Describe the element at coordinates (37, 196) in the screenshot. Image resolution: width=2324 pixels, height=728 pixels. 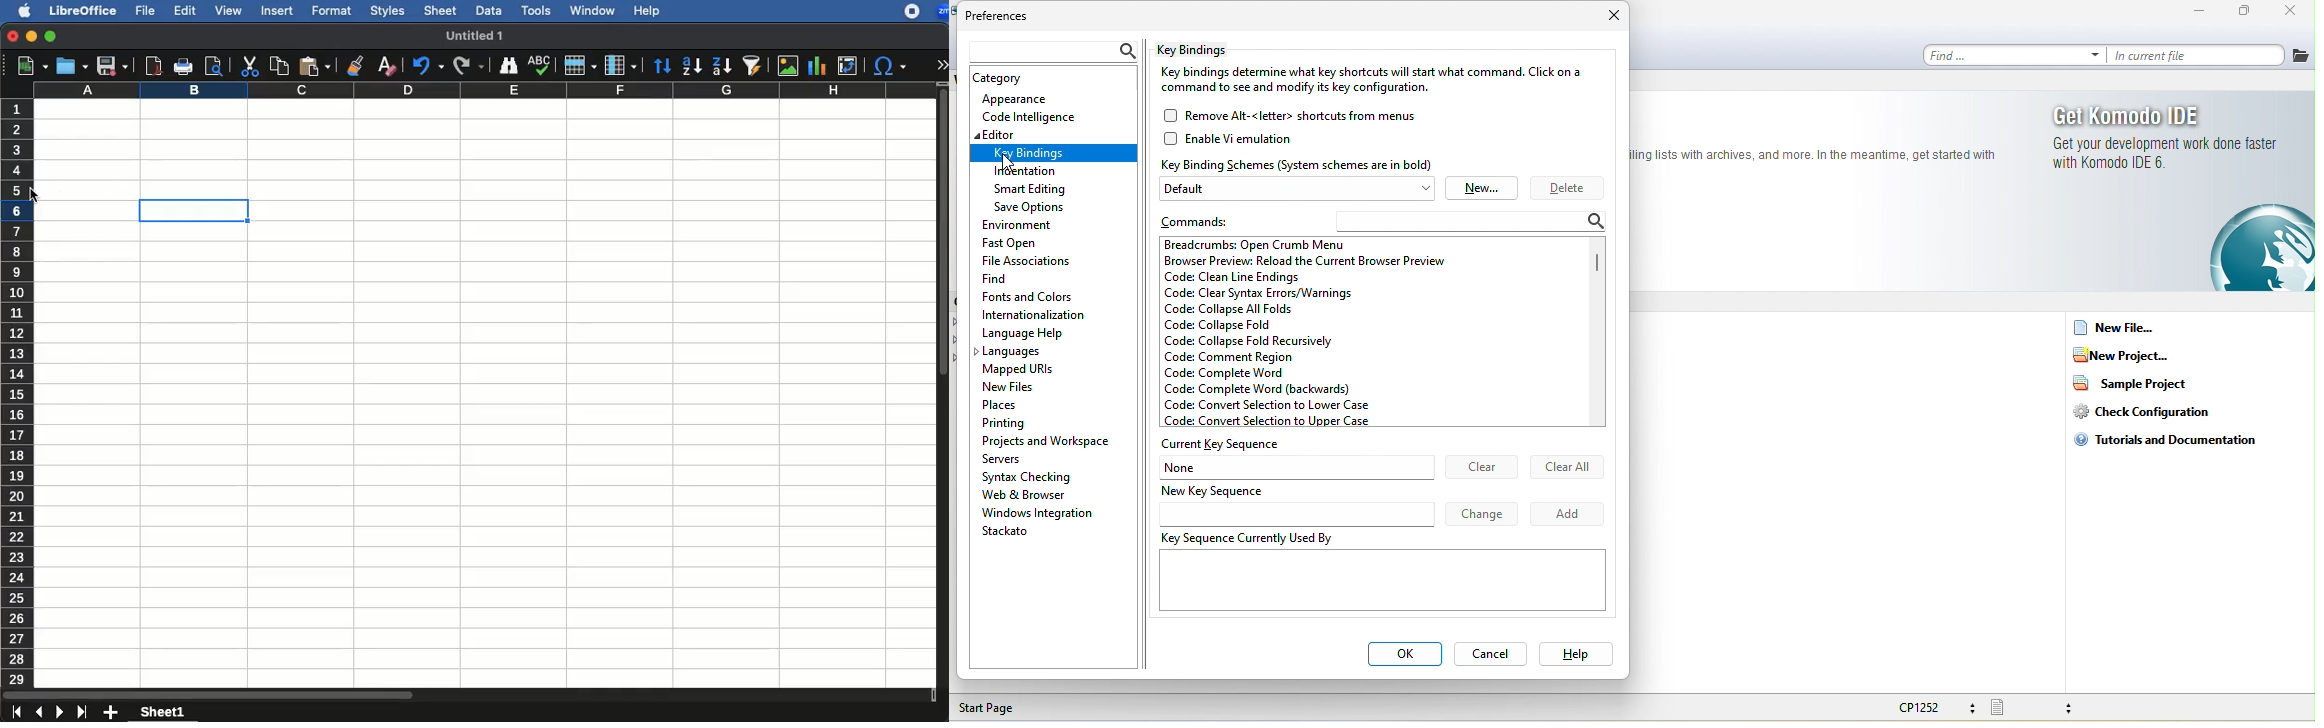
I see `cursor` at that location.